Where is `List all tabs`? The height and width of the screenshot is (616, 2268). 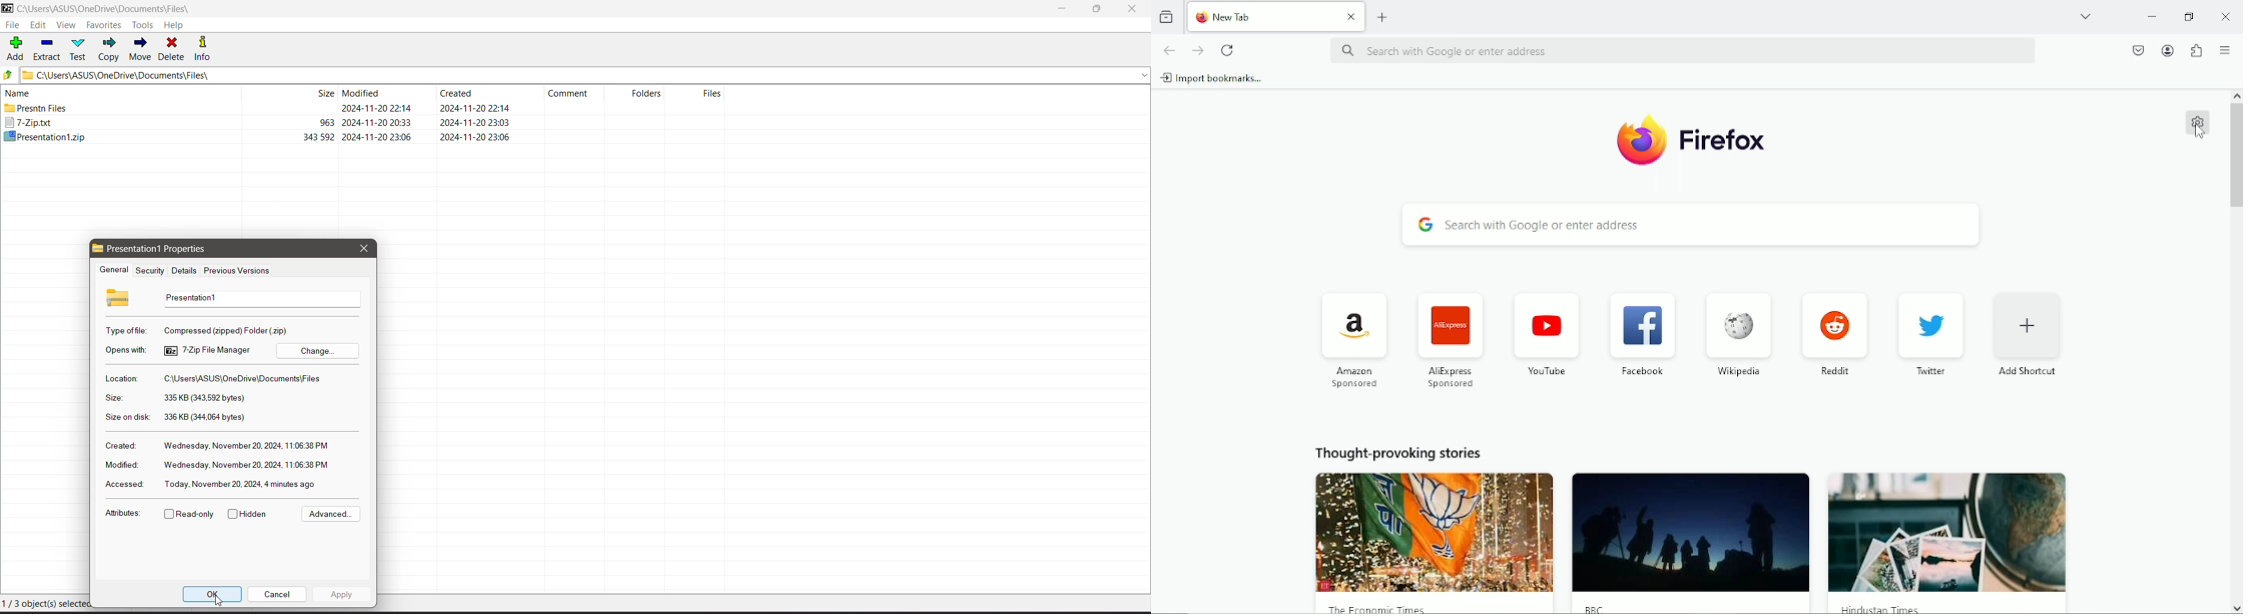 List all tabs is located at coordinates (2085, 16).